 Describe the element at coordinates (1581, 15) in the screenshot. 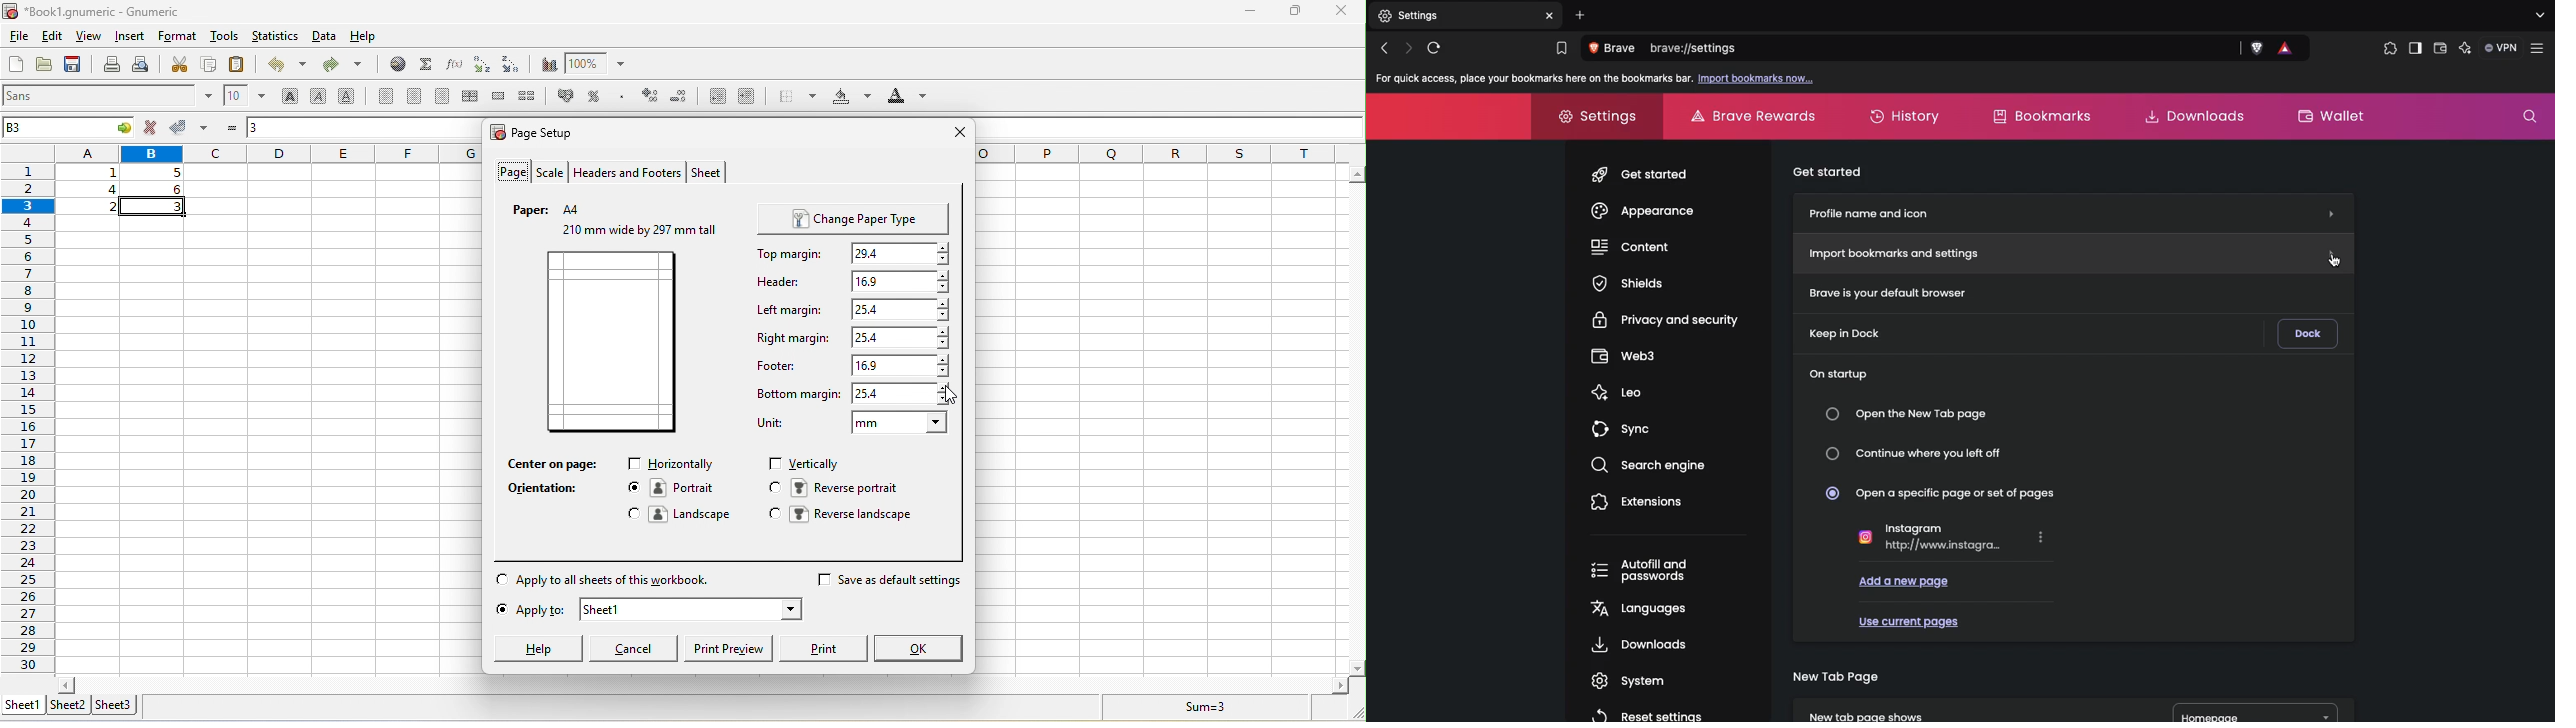

I see `Add new tab` at that location.